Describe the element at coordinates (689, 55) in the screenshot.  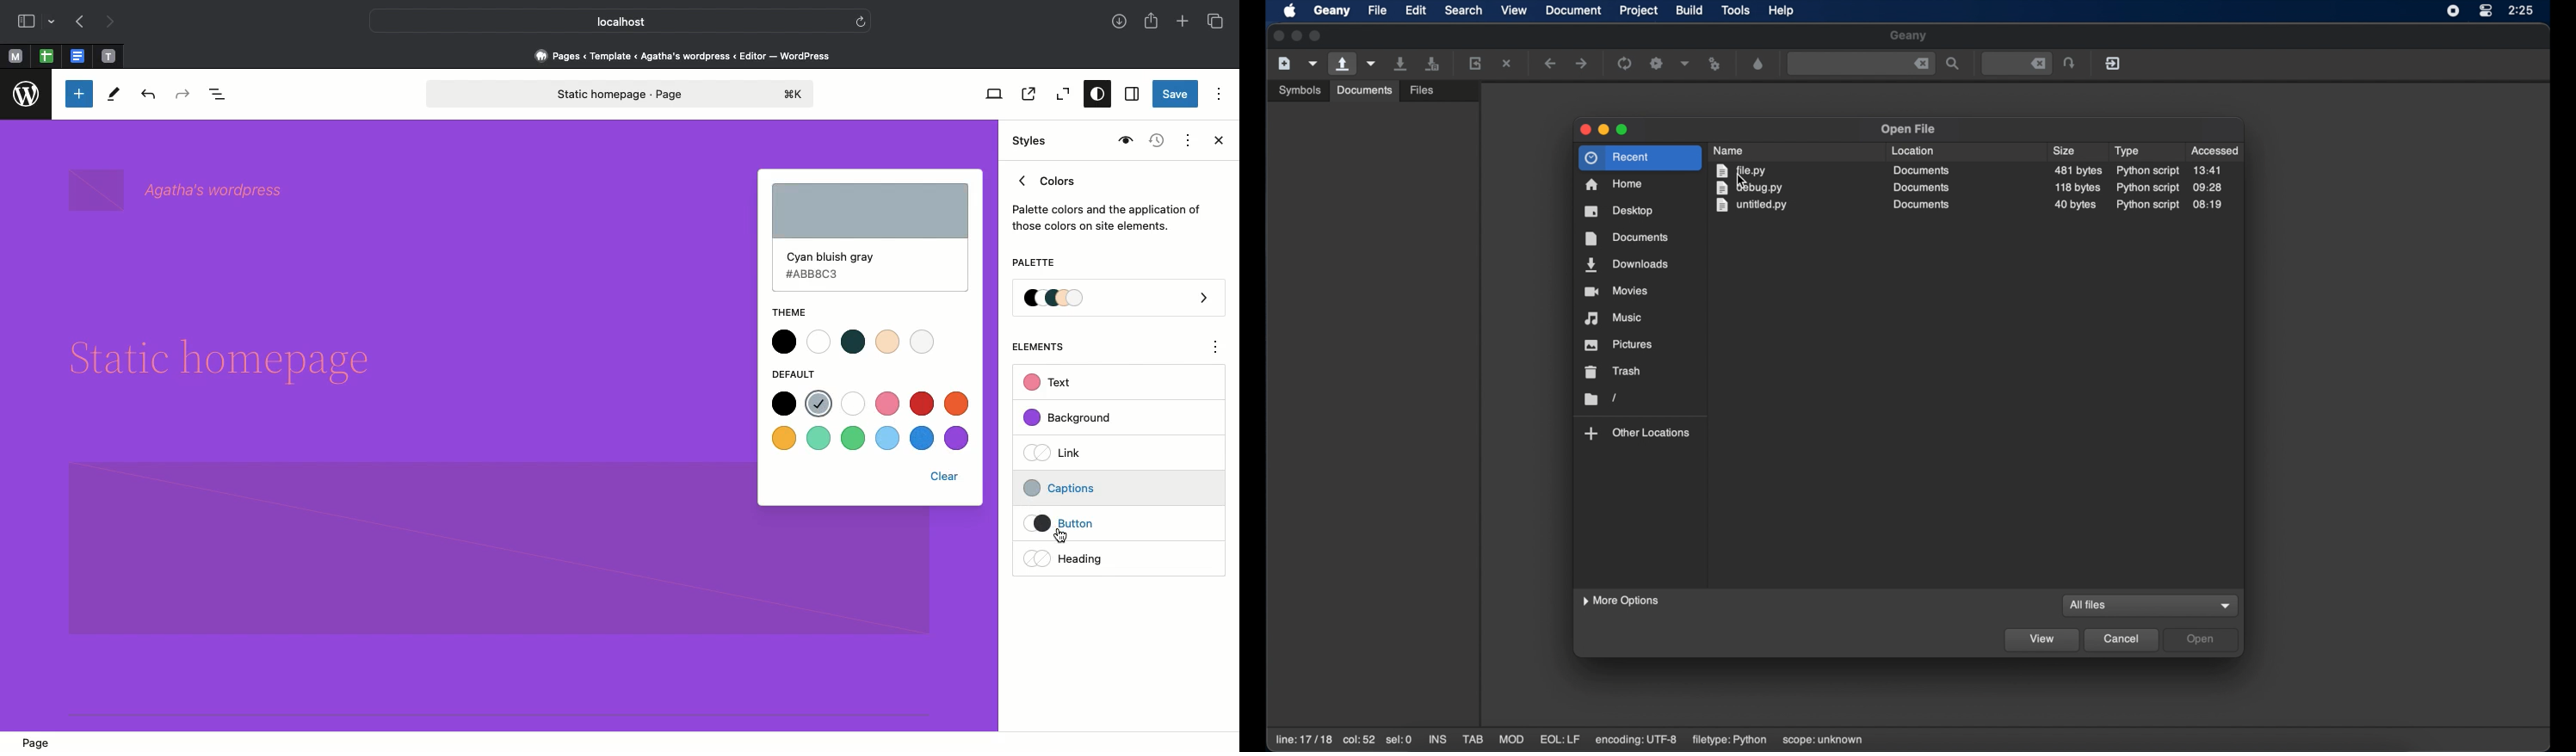
I see `Pages < Template <Agatha's wordpress < editor - wordpress` at that location.